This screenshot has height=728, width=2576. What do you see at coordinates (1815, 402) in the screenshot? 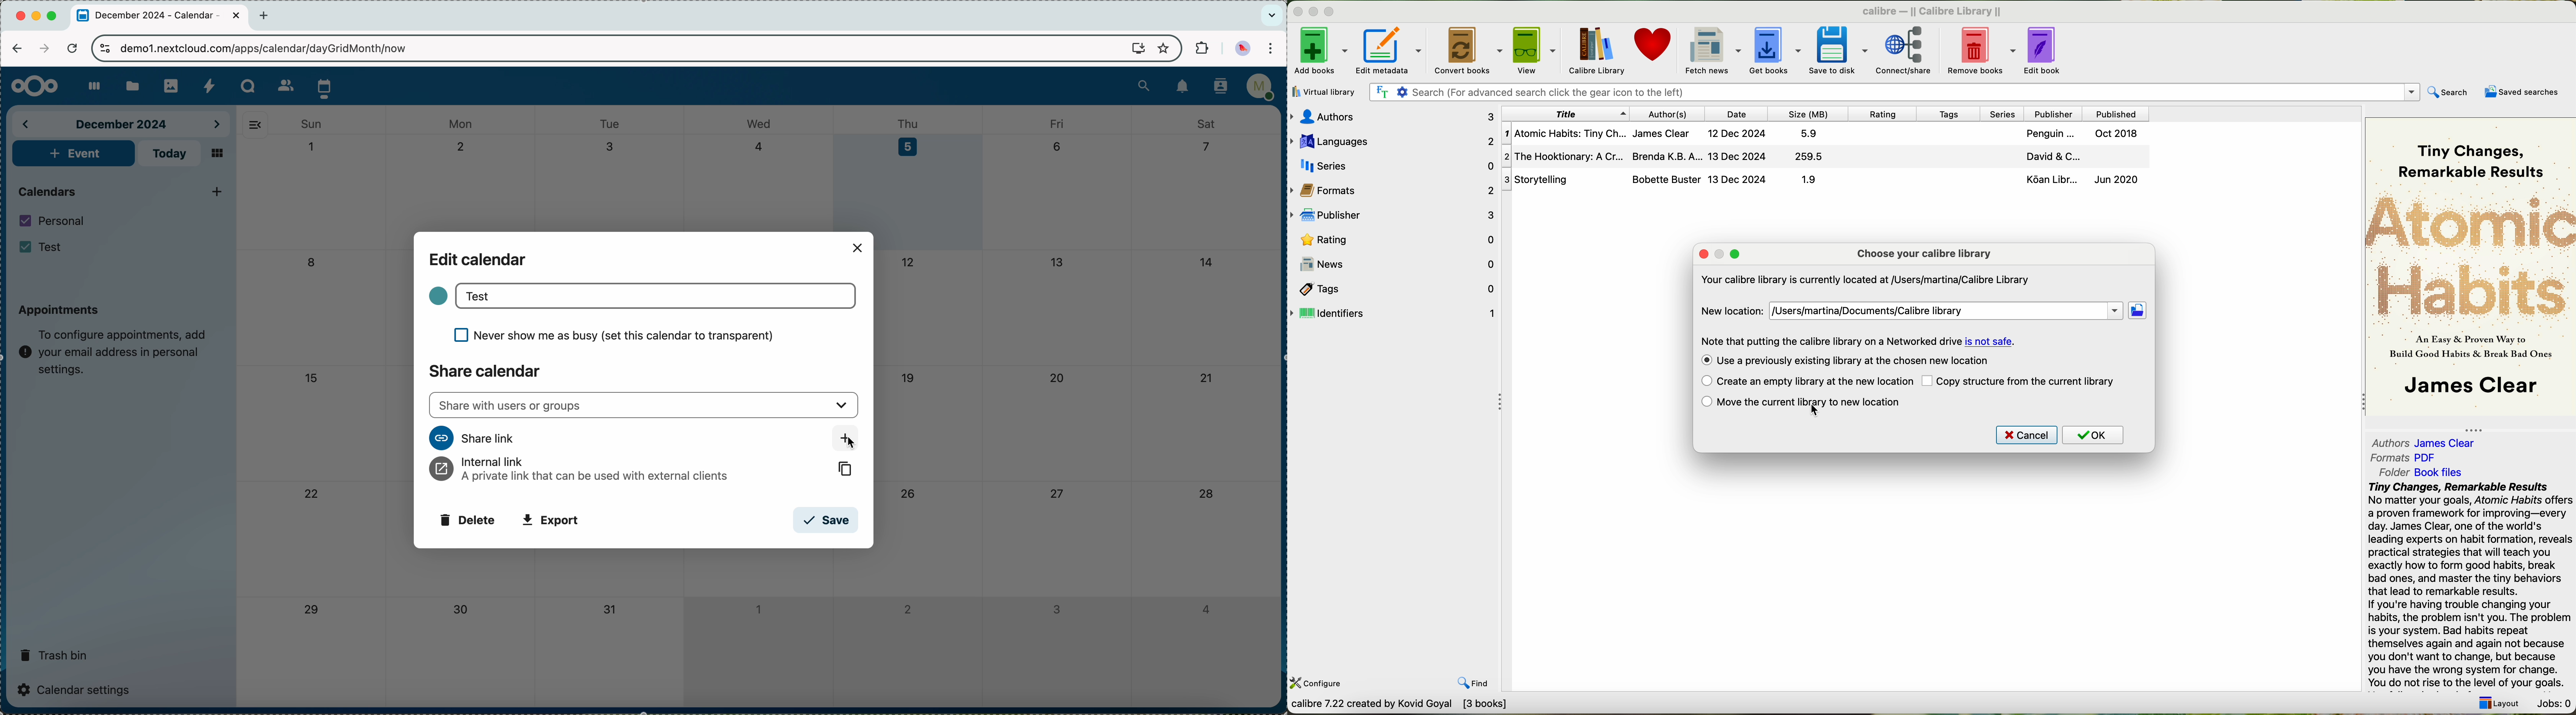
I see `move the current library to new location` at bounding box center [1815, 402].